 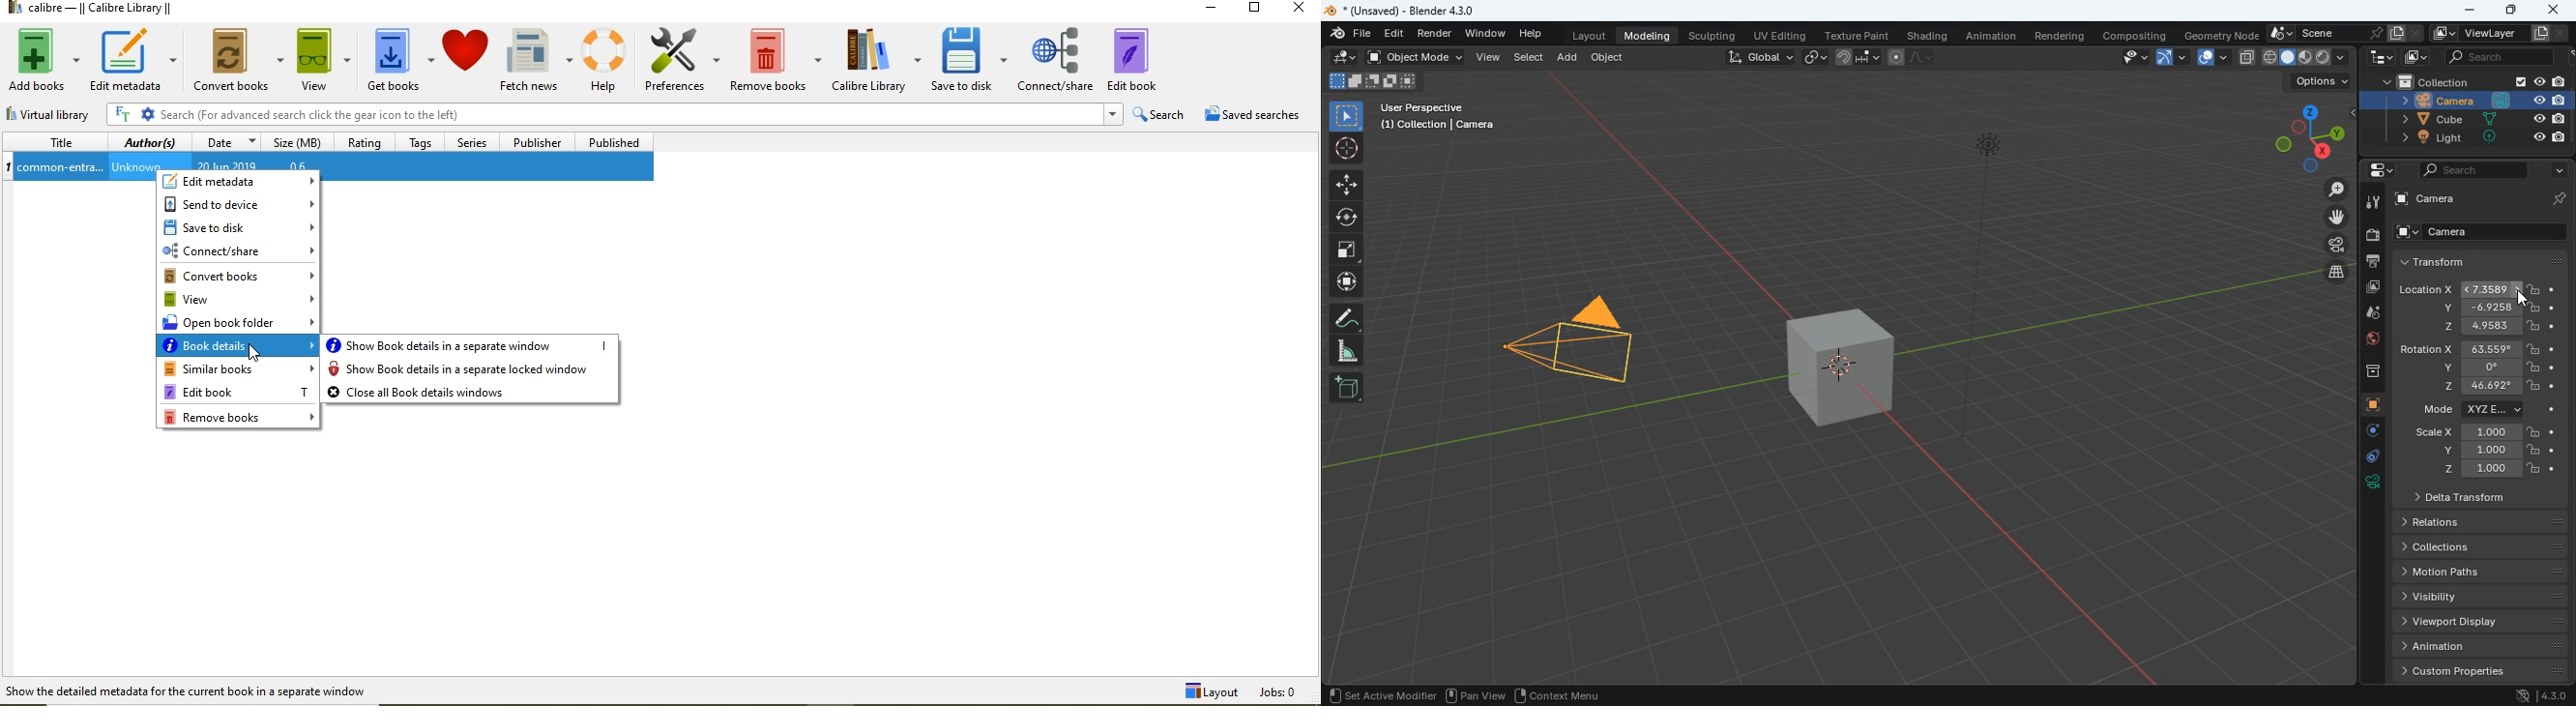 What do you see at coordinates (971, 61) in the screenshot?
I see `save to disk` at bounding box center [971, 61].